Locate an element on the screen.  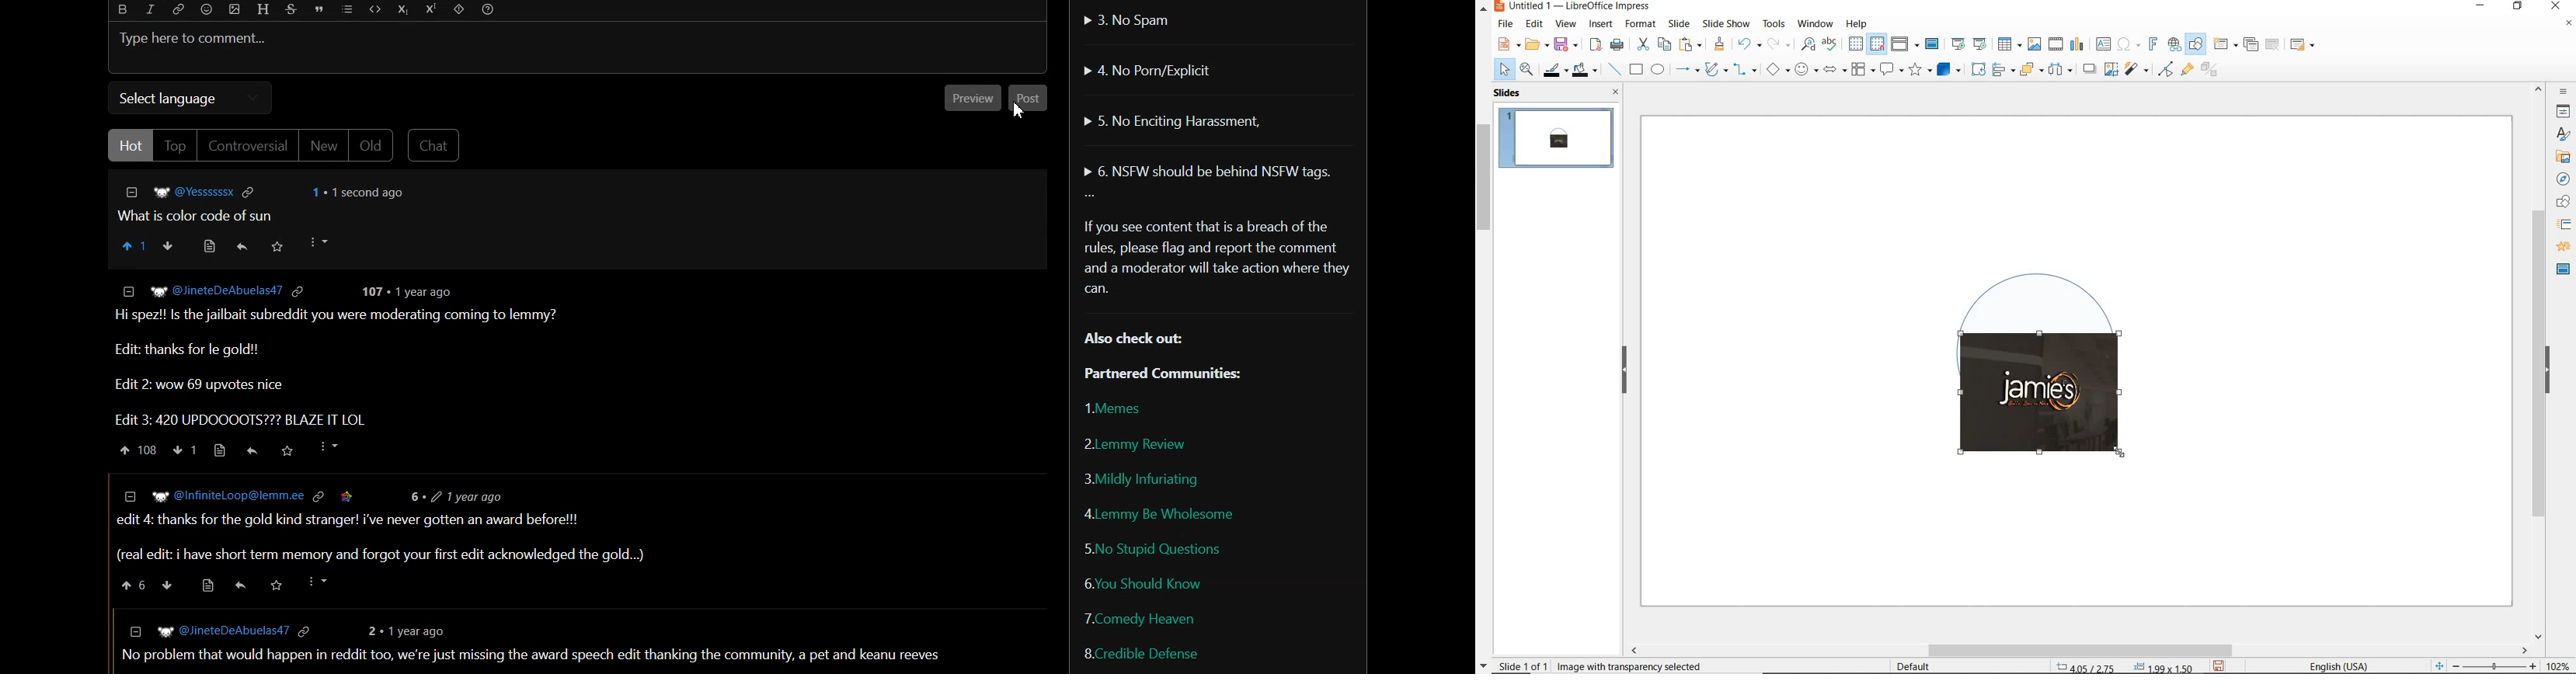
align objects is located at coordinates (2000, 68).